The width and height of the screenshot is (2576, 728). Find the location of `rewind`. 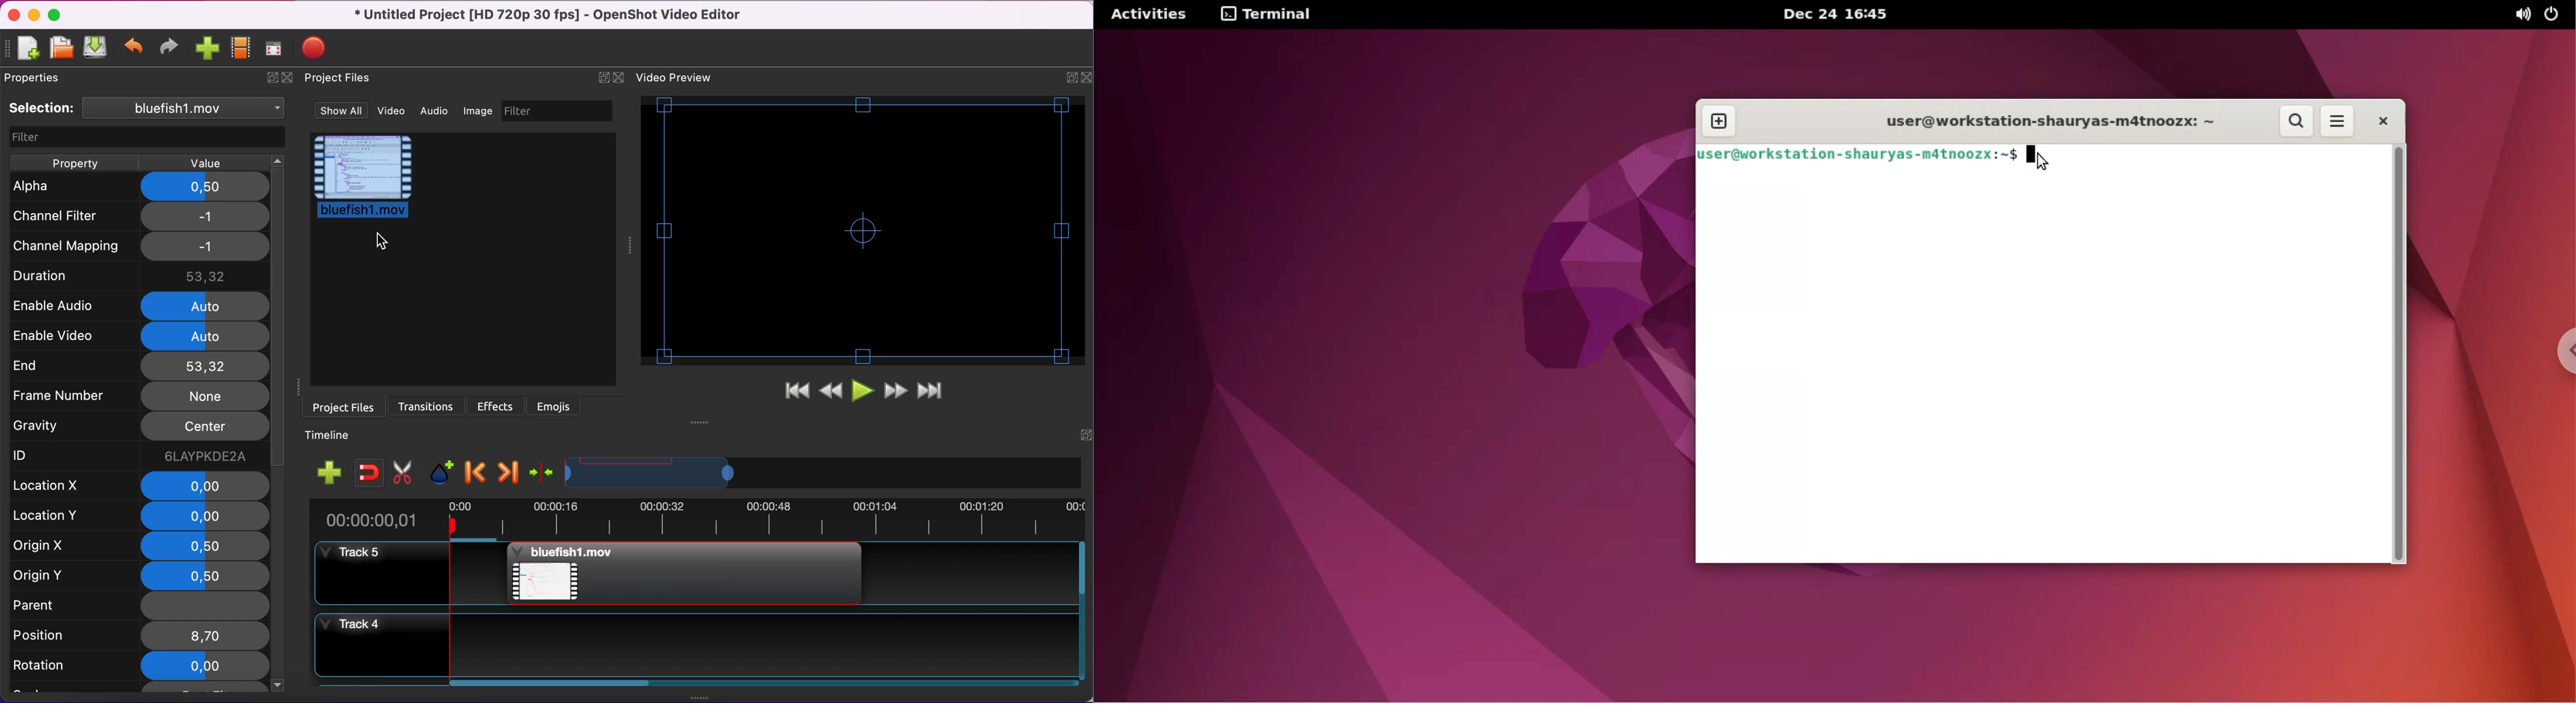

rewind is located at coordinates (832, 390).